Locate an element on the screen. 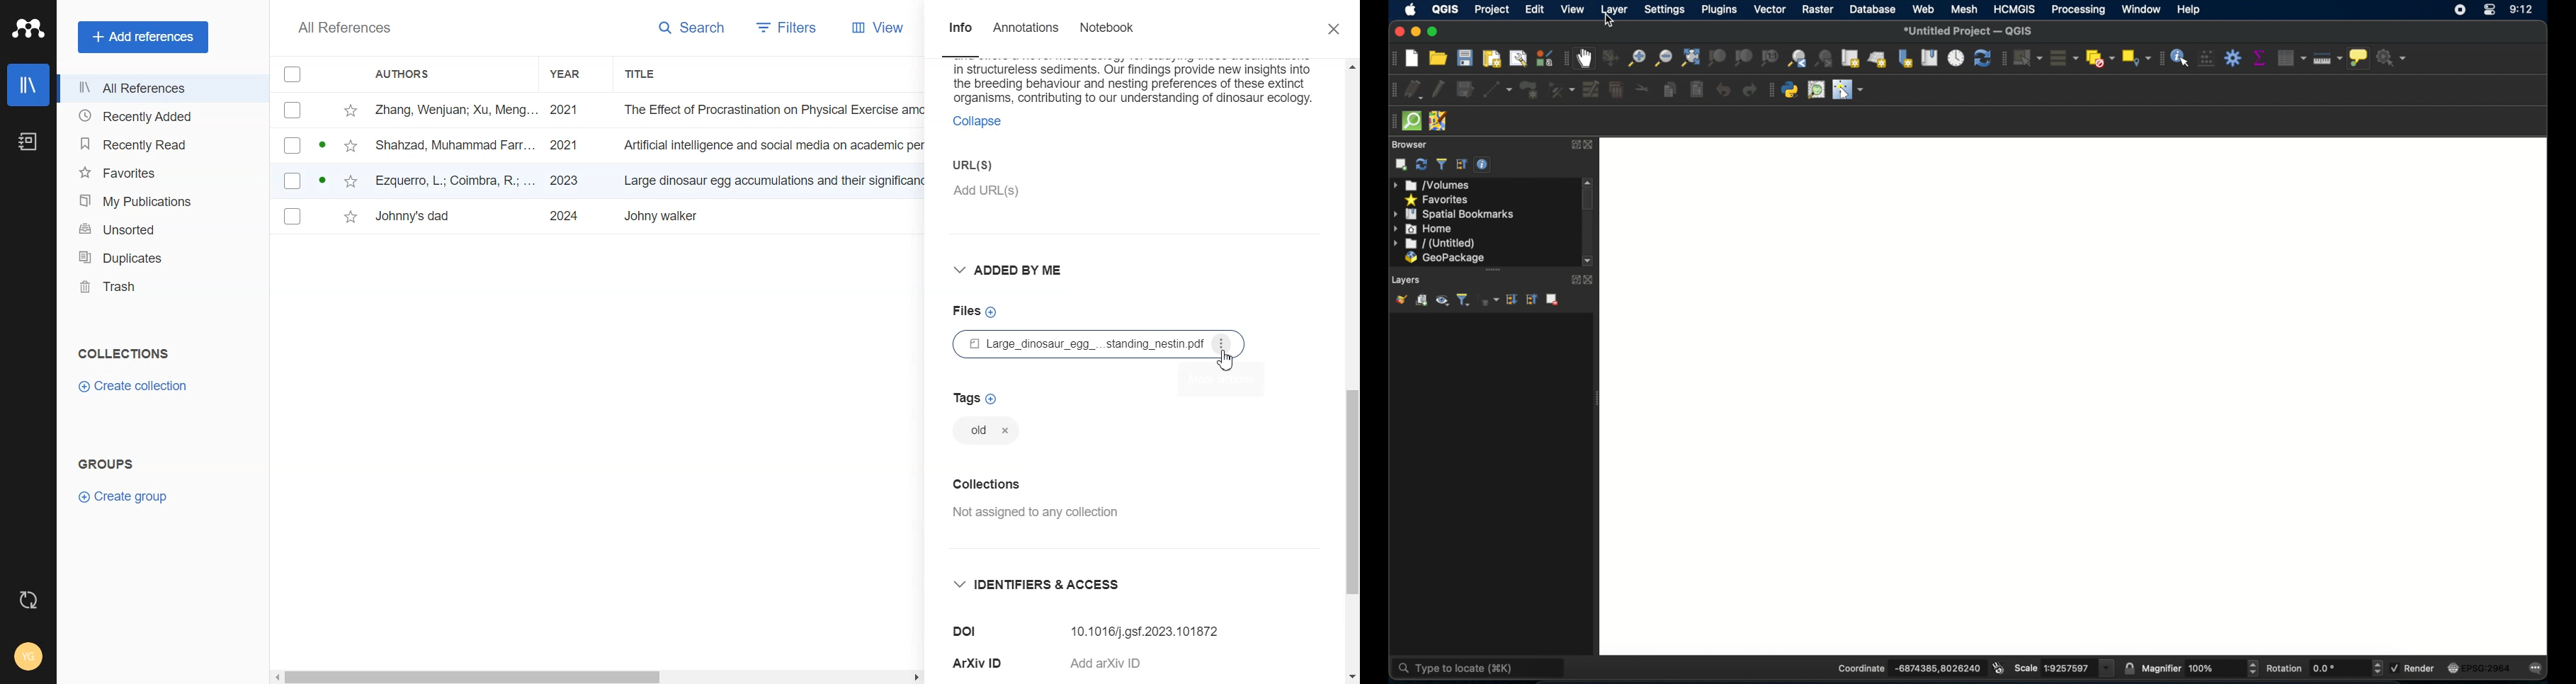  Toggle favorites is located at coordinates (351, 145).